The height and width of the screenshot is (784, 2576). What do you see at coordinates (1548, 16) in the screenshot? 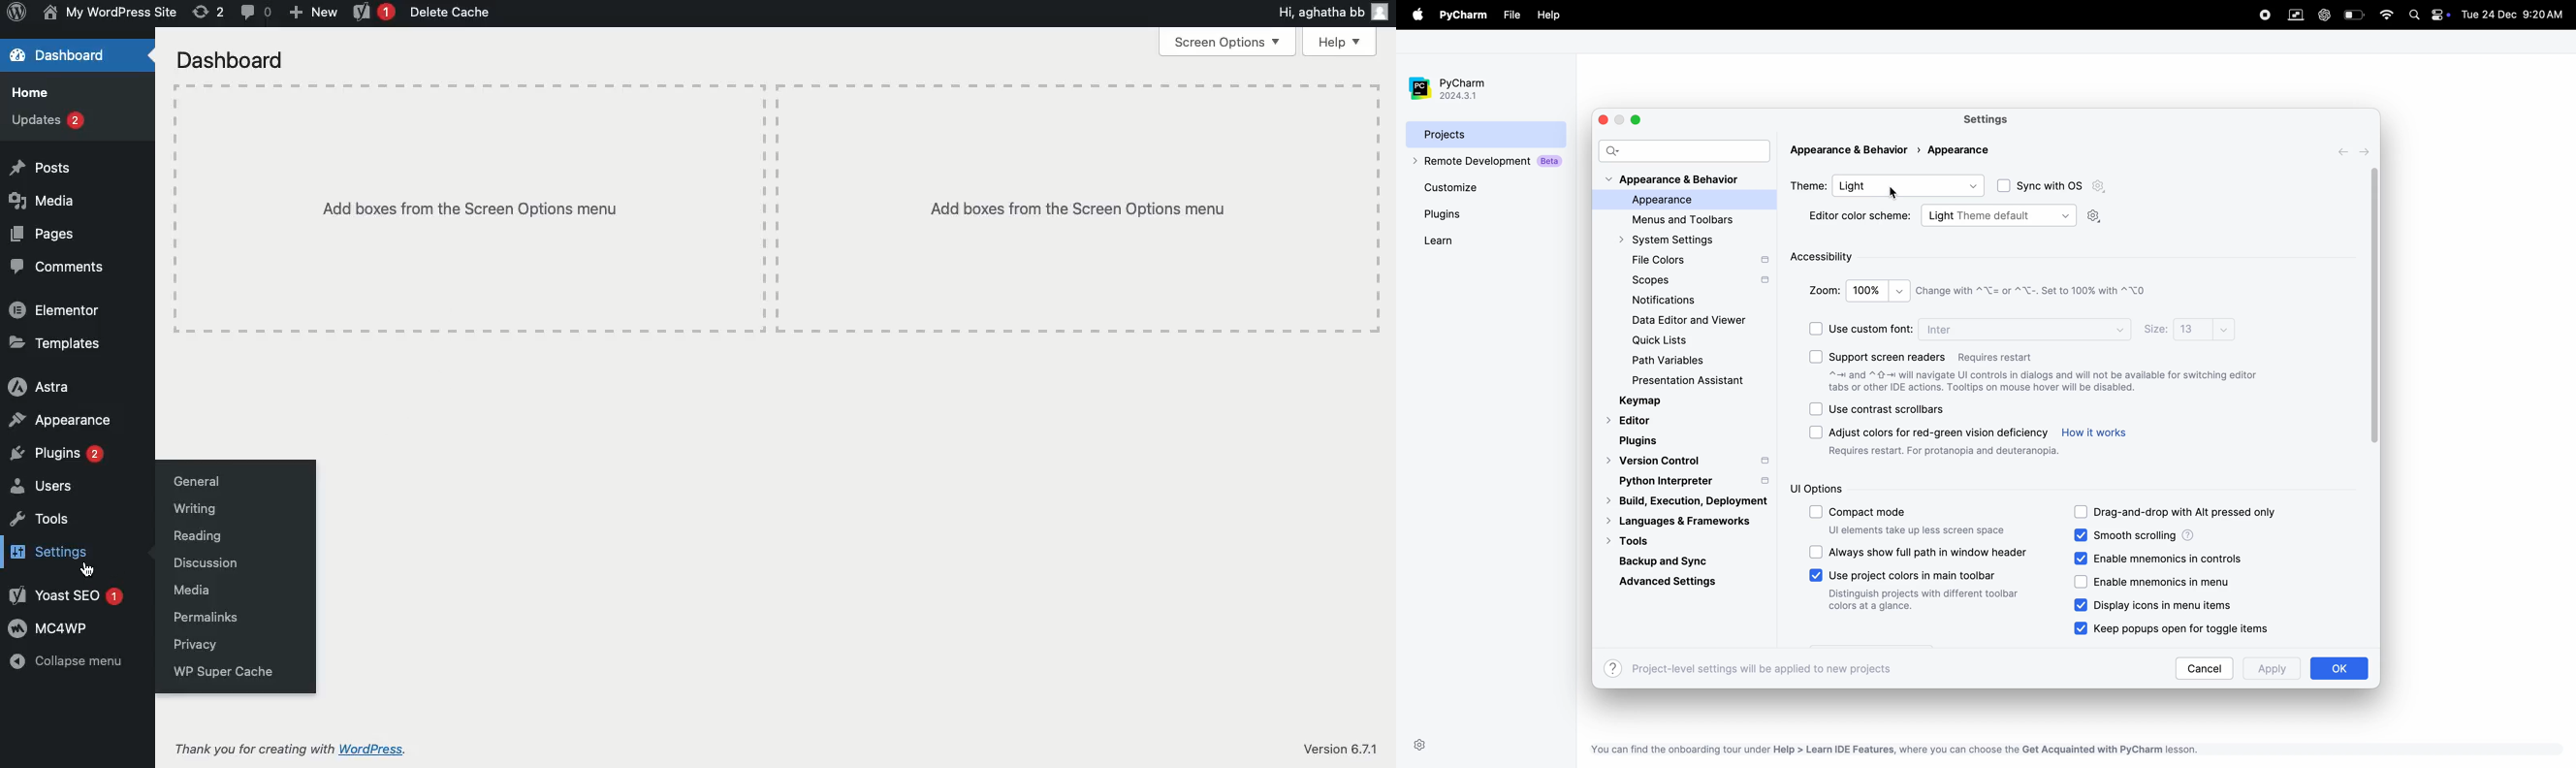
I see `help` at bounding box center [1548, 16].